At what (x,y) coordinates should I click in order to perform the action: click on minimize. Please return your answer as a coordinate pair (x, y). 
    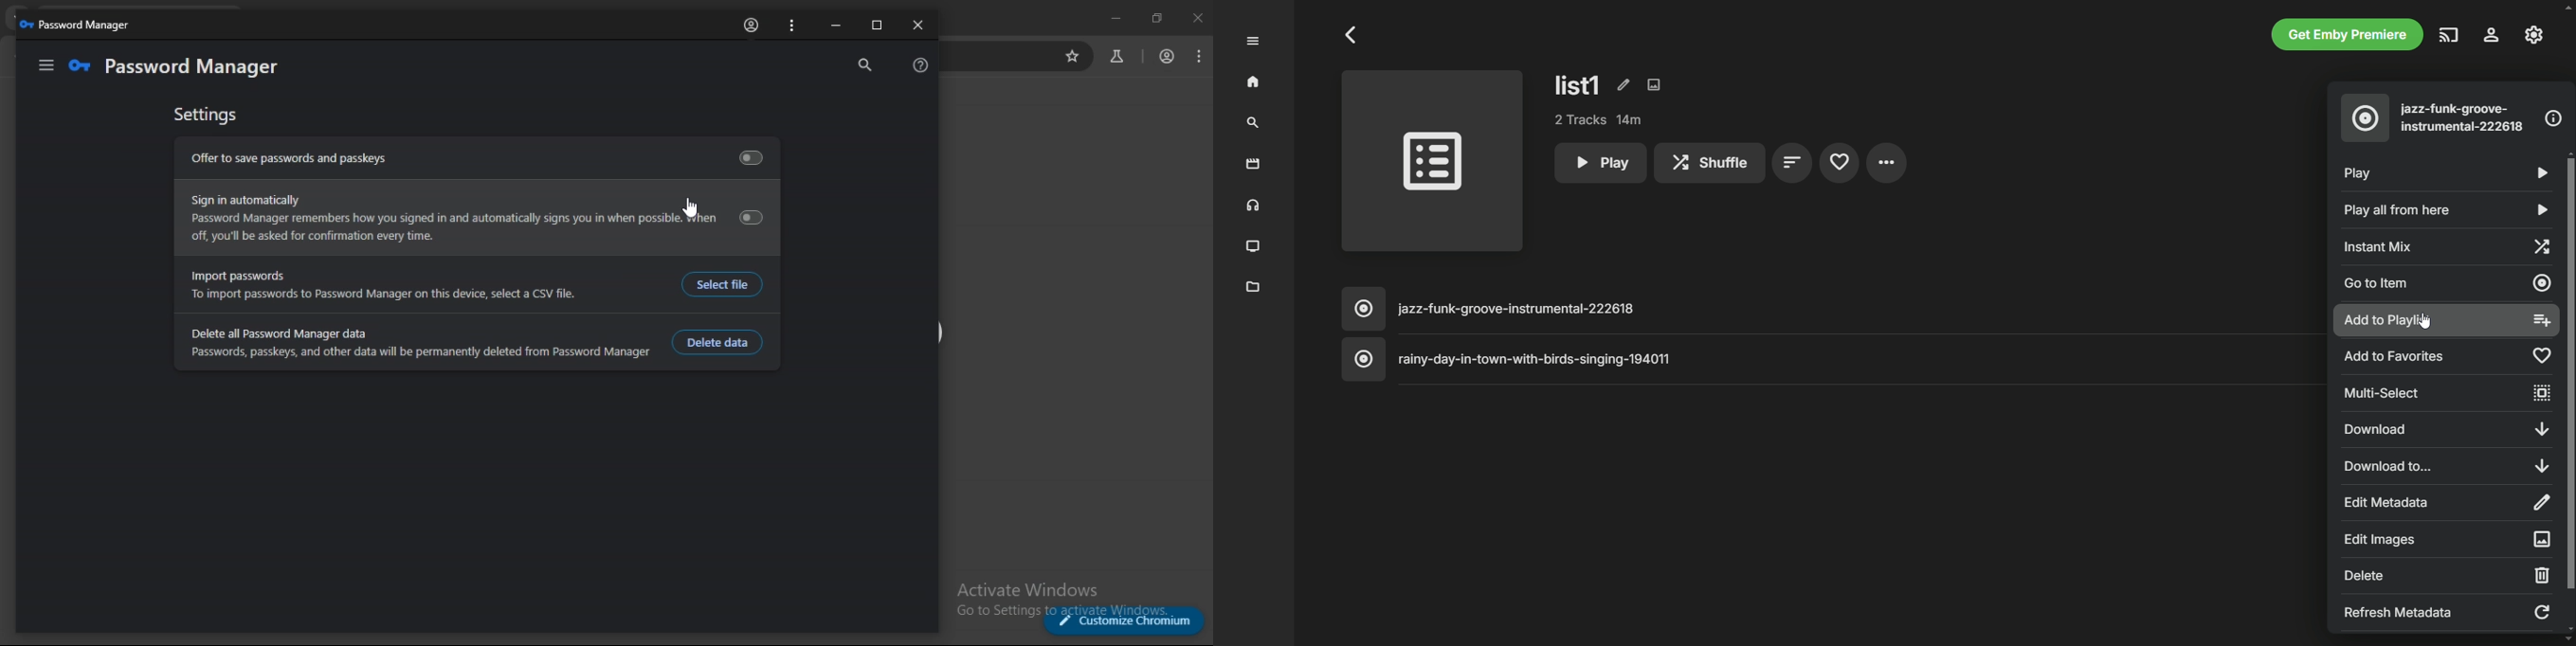
    Looking at the image, I should click on (836, 27).